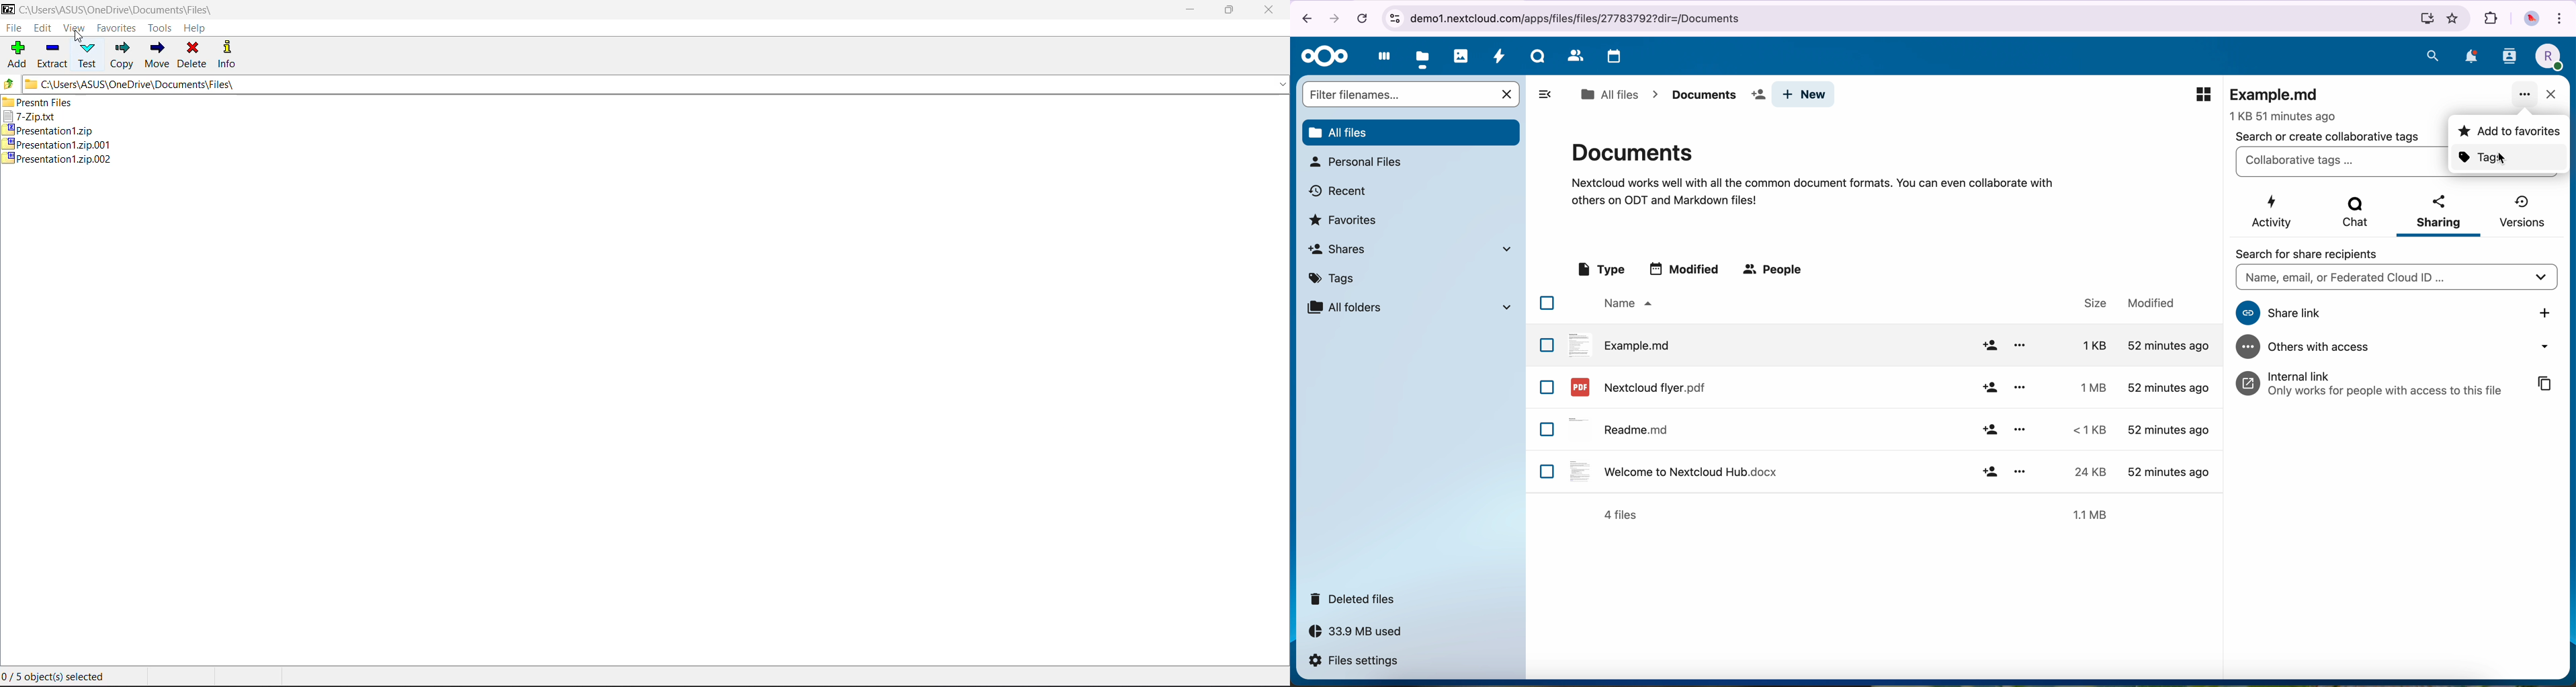  What do you see at coordinates (1398, 94) in the screenshot?
I see `search bar` at bounding box center [1398, 94].